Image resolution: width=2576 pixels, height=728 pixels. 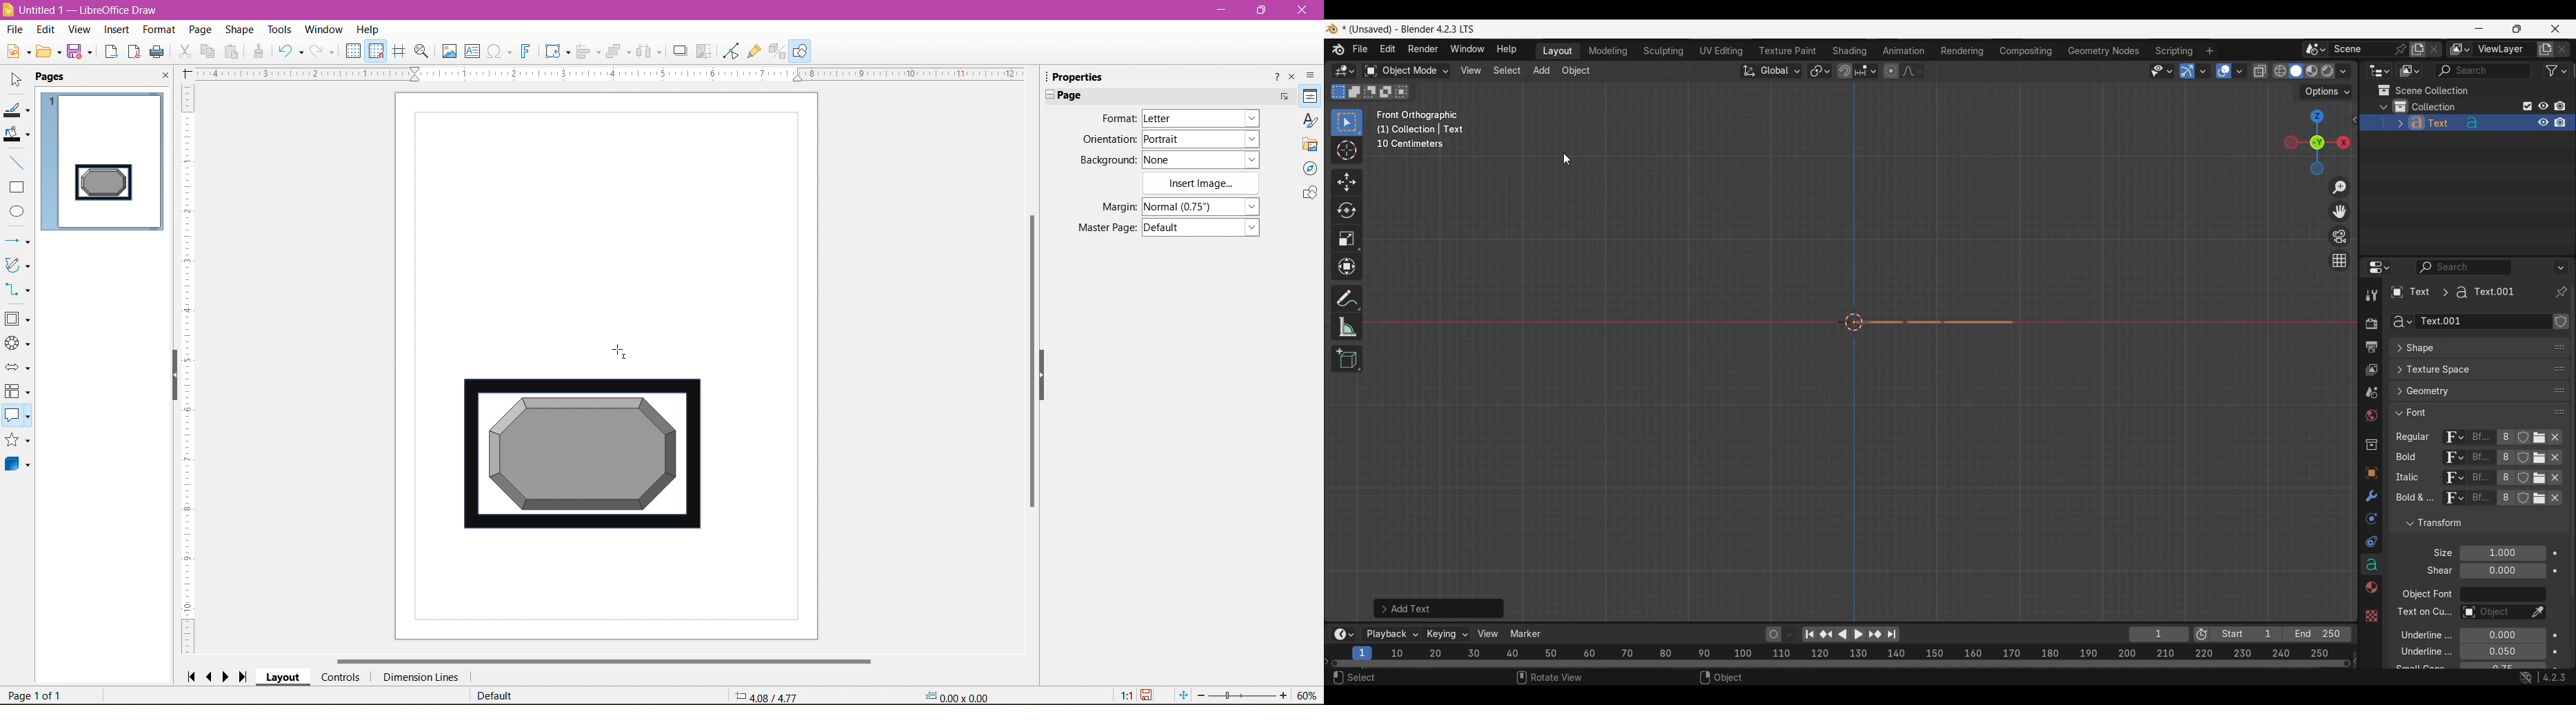 I want to click on Final frame of the playback rendering range, so click(x=2281, y=634).